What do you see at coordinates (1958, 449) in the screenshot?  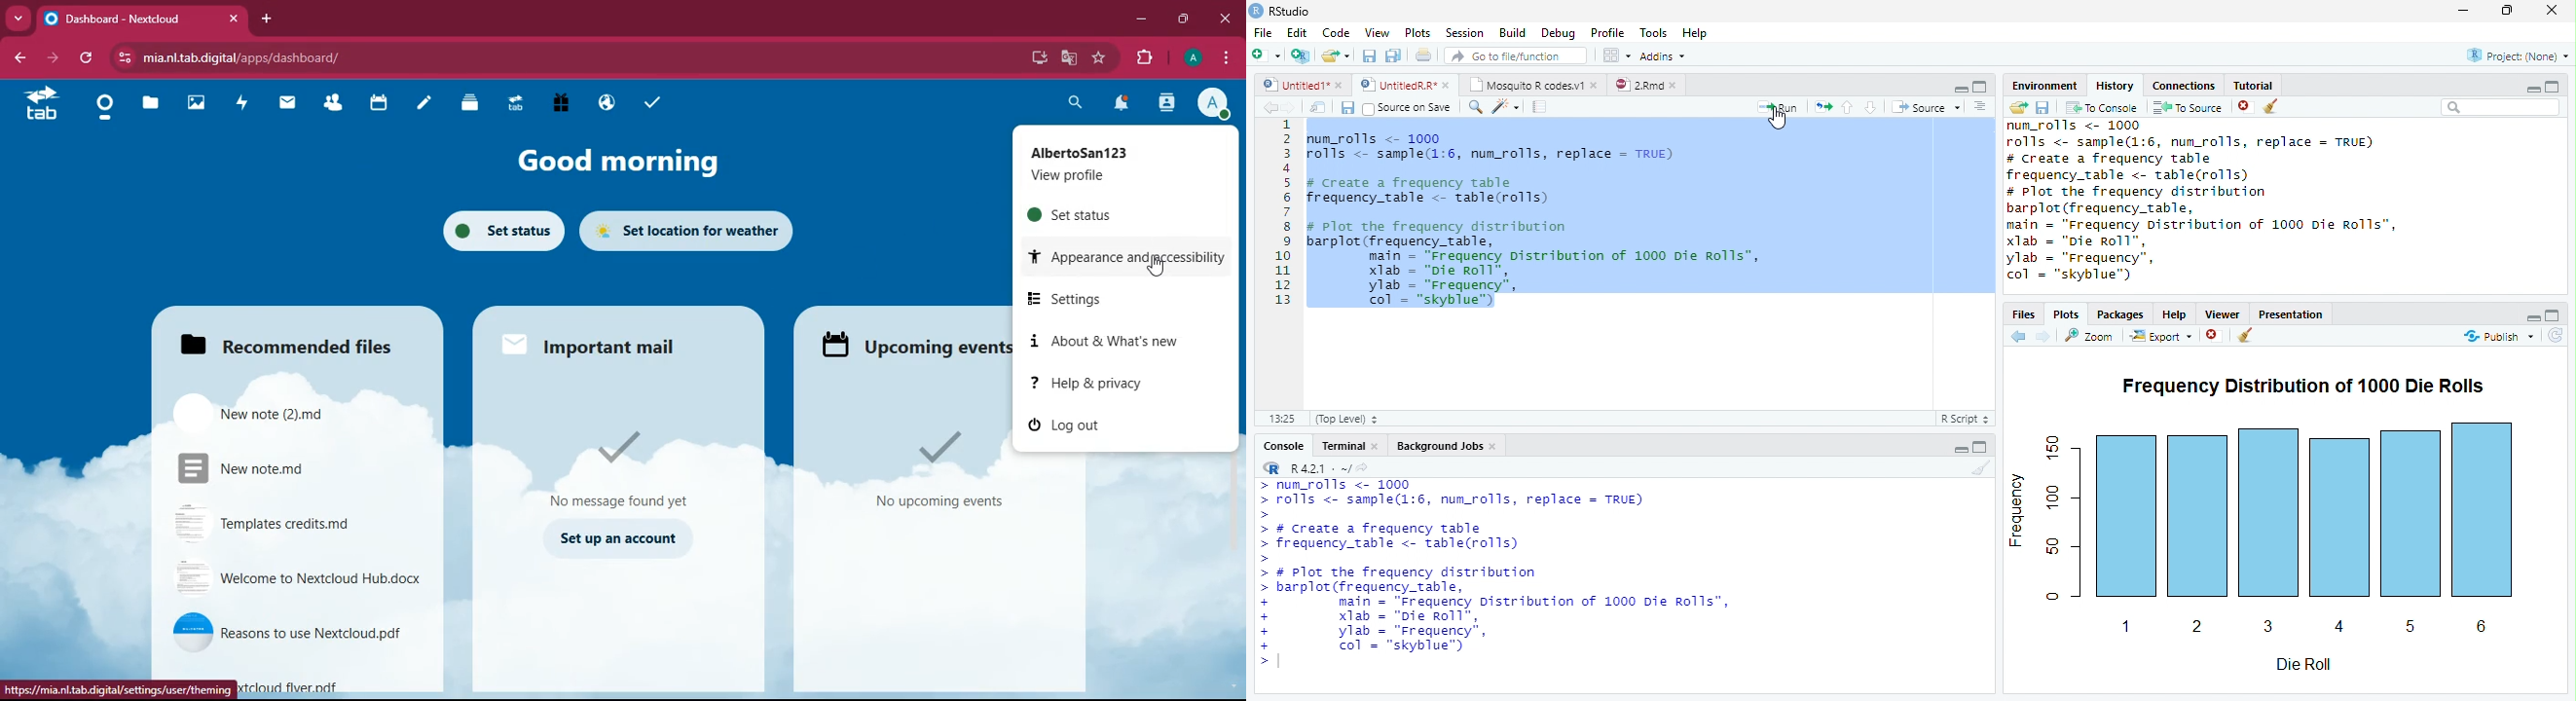 I see `Hide` at bounding box center [1958, 449].